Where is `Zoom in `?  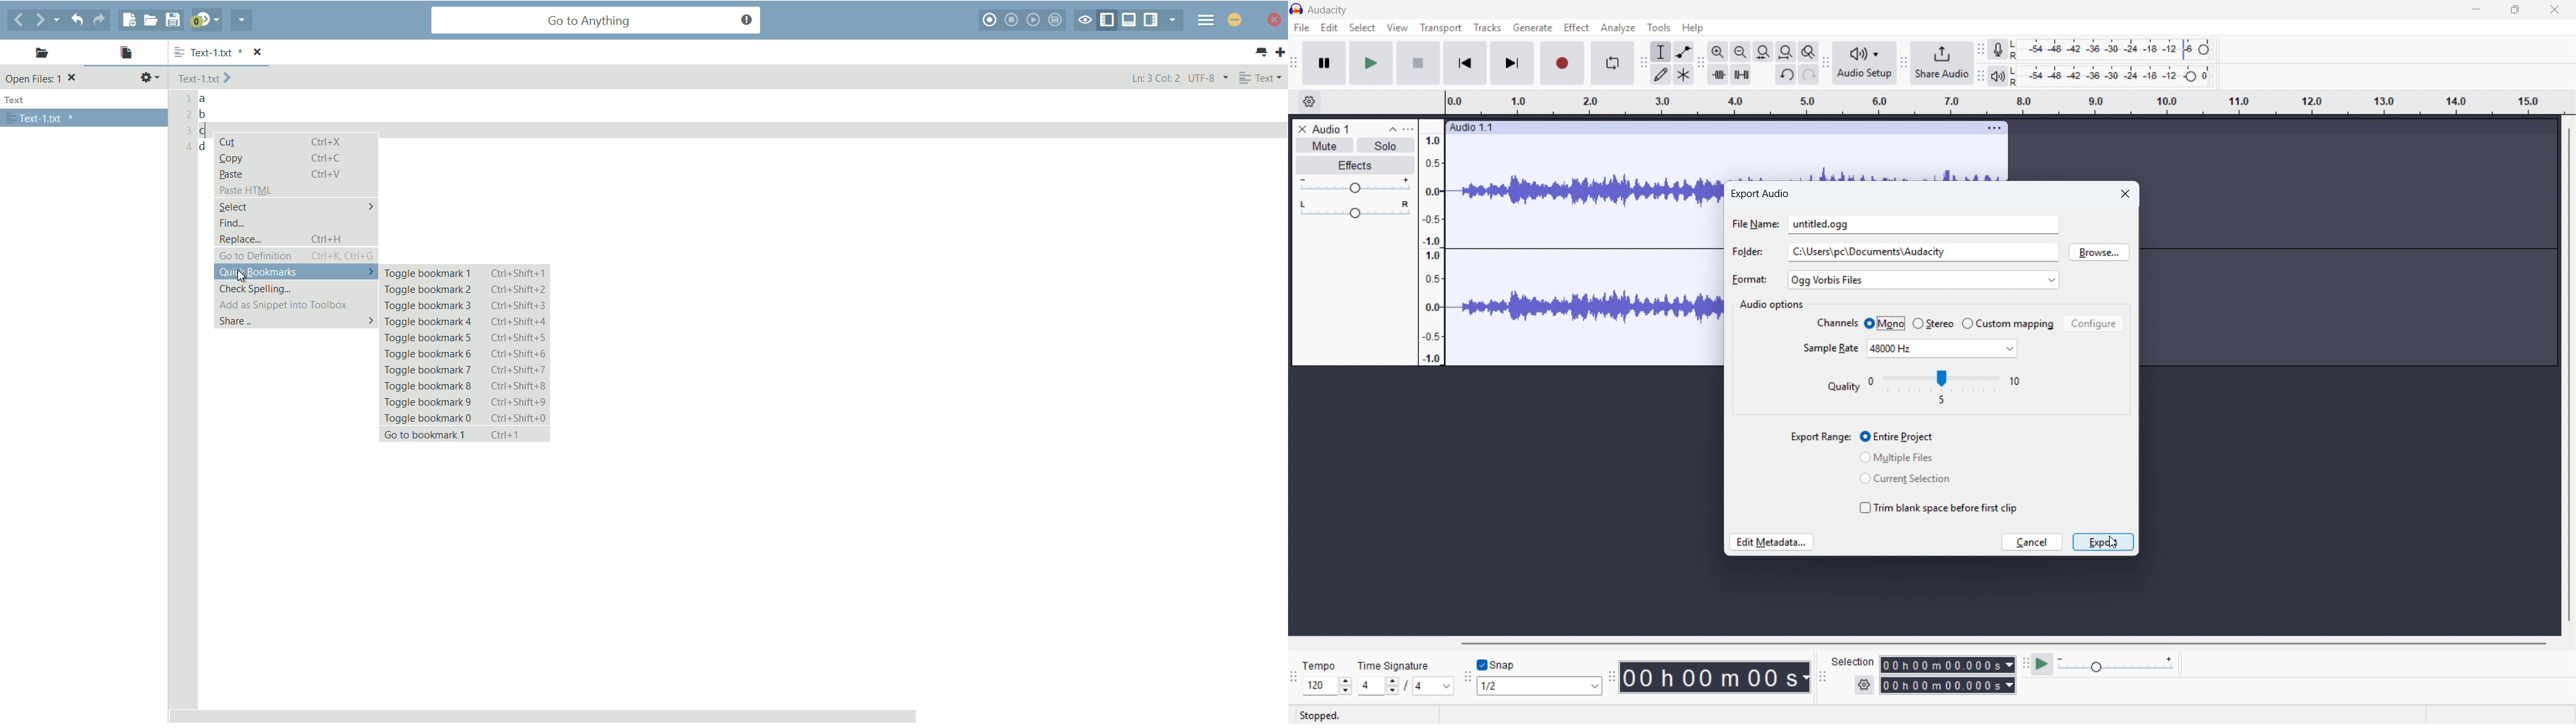 Zoom in  is located at coordinates (1718, 51).